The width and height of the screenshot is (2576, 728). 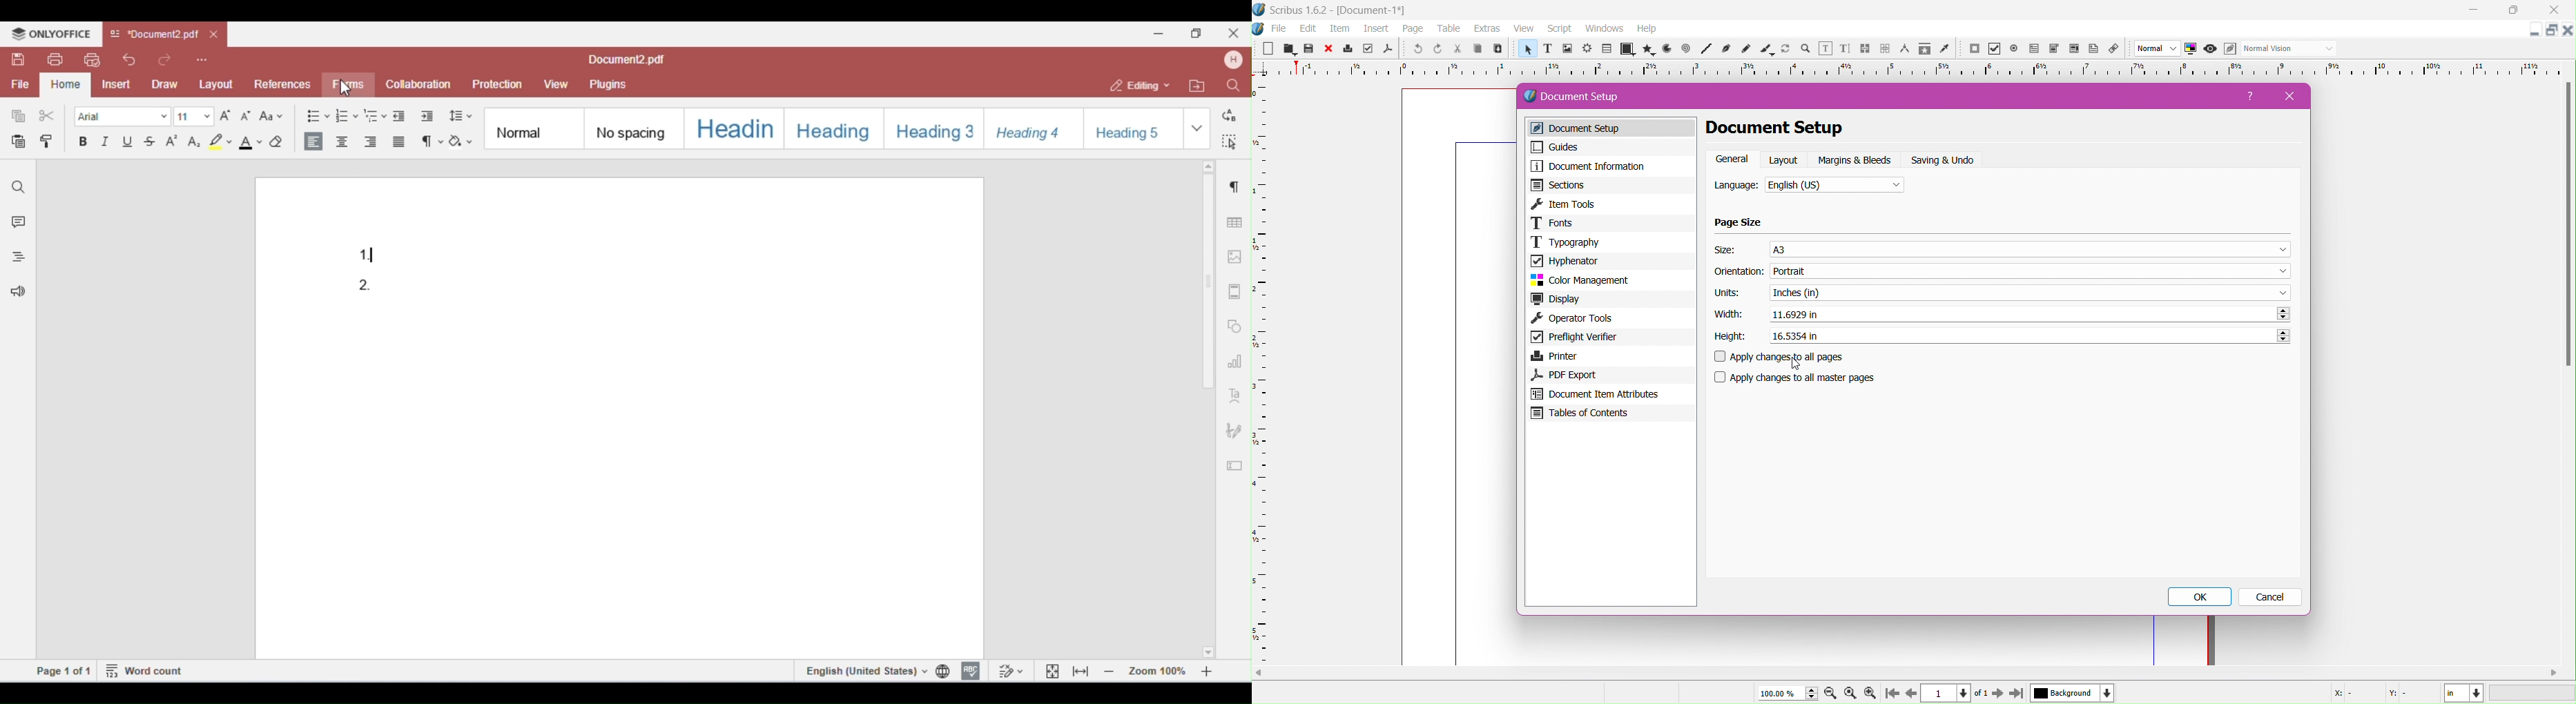 I want to click on windows menu, so click(x=1604, y=29).